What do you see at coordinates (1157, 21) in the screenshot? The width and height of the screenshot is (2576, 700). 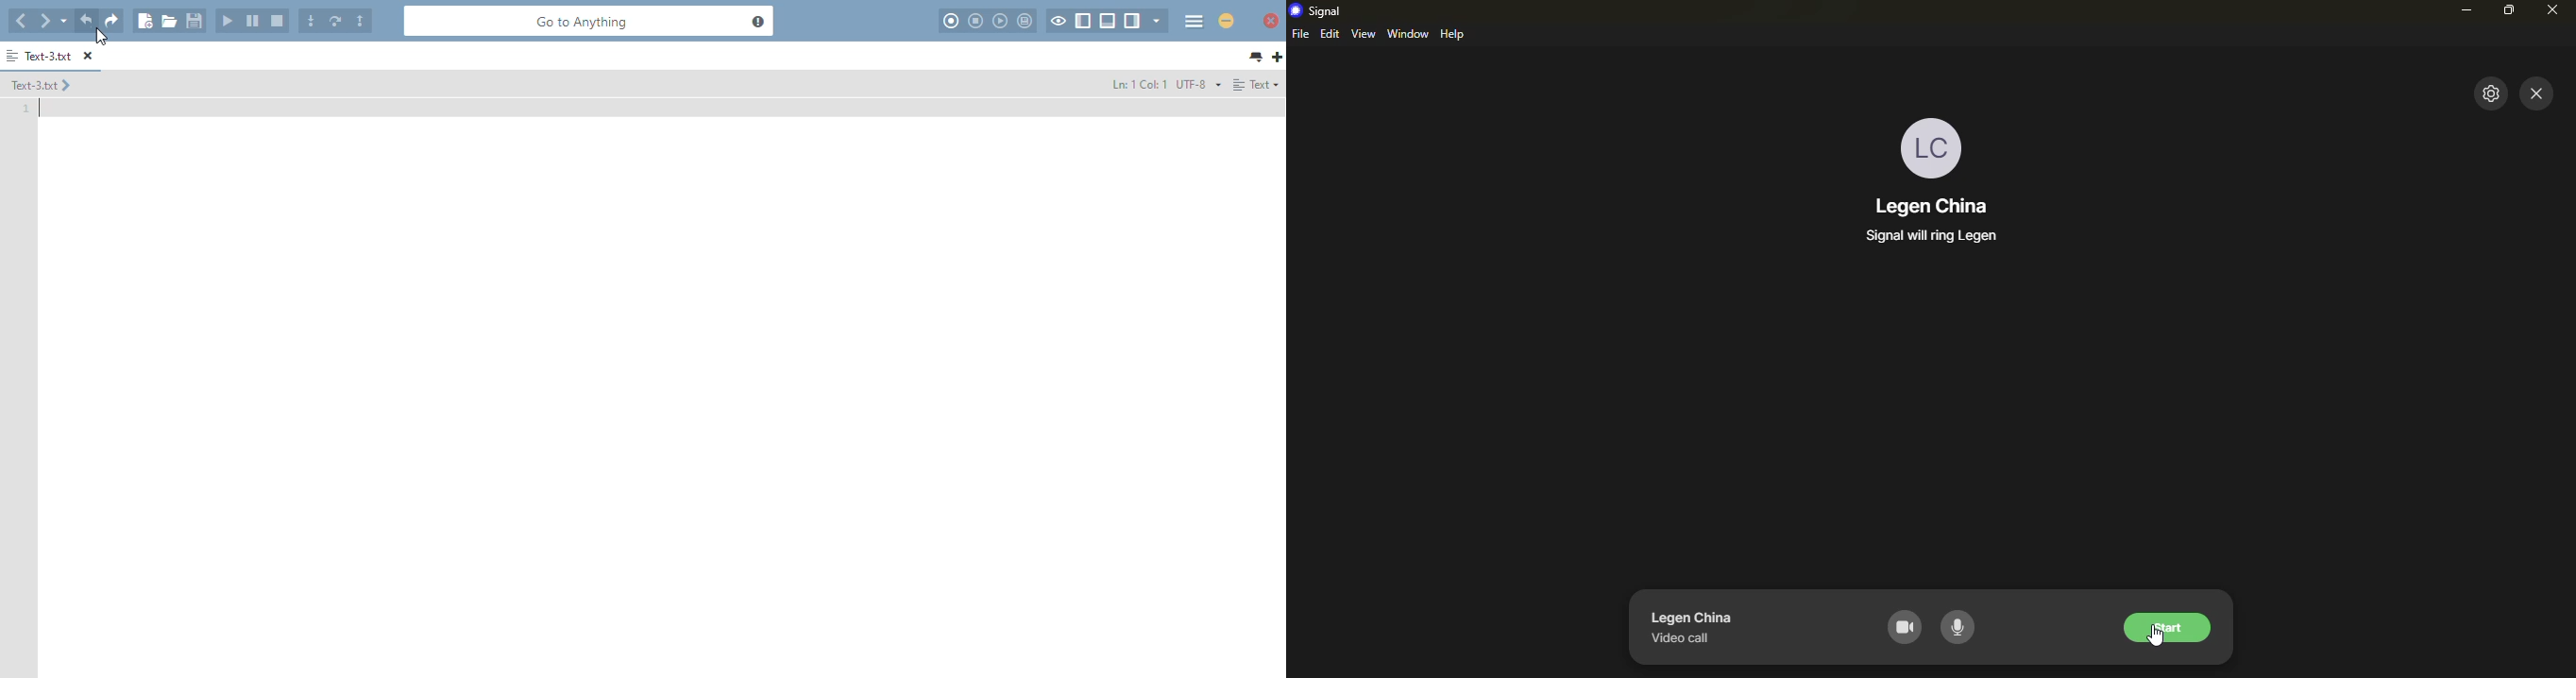 I see `show specific sidebar/tab` at bounding box center [1157, 21].